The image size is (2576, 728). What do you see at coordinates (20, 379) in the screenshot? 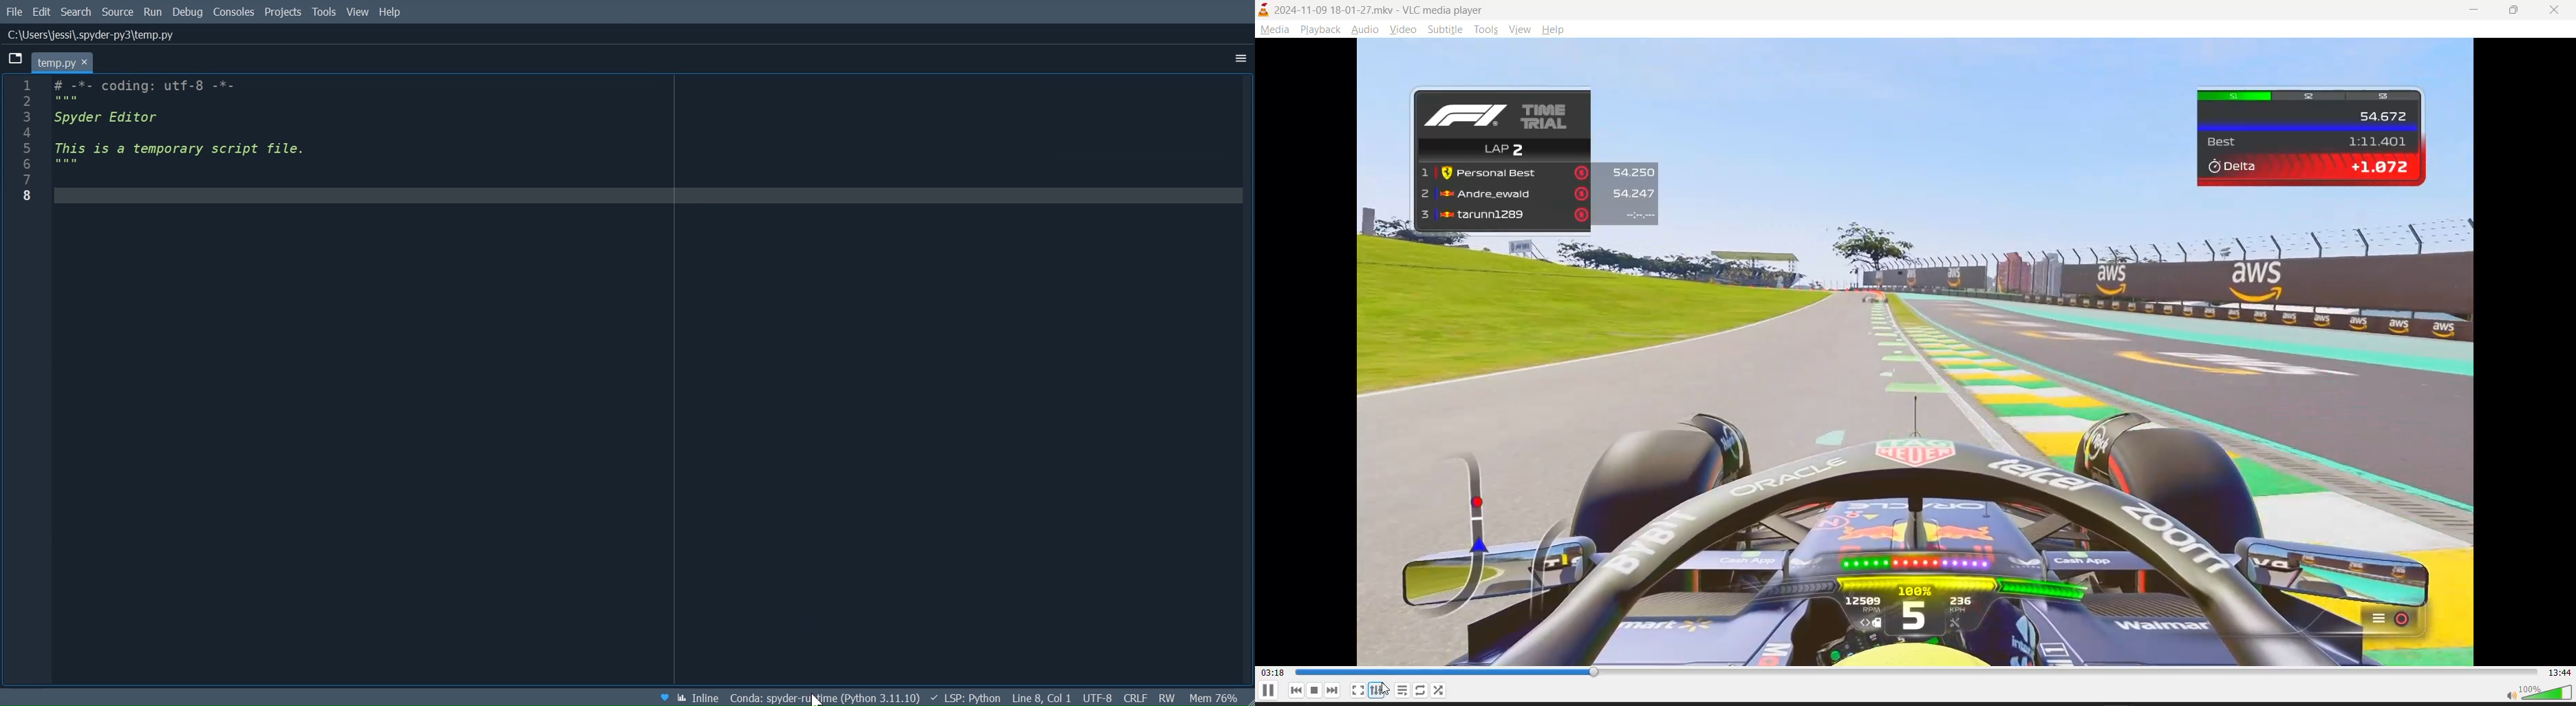
I see `Line column` at bounding box center [20, 379].